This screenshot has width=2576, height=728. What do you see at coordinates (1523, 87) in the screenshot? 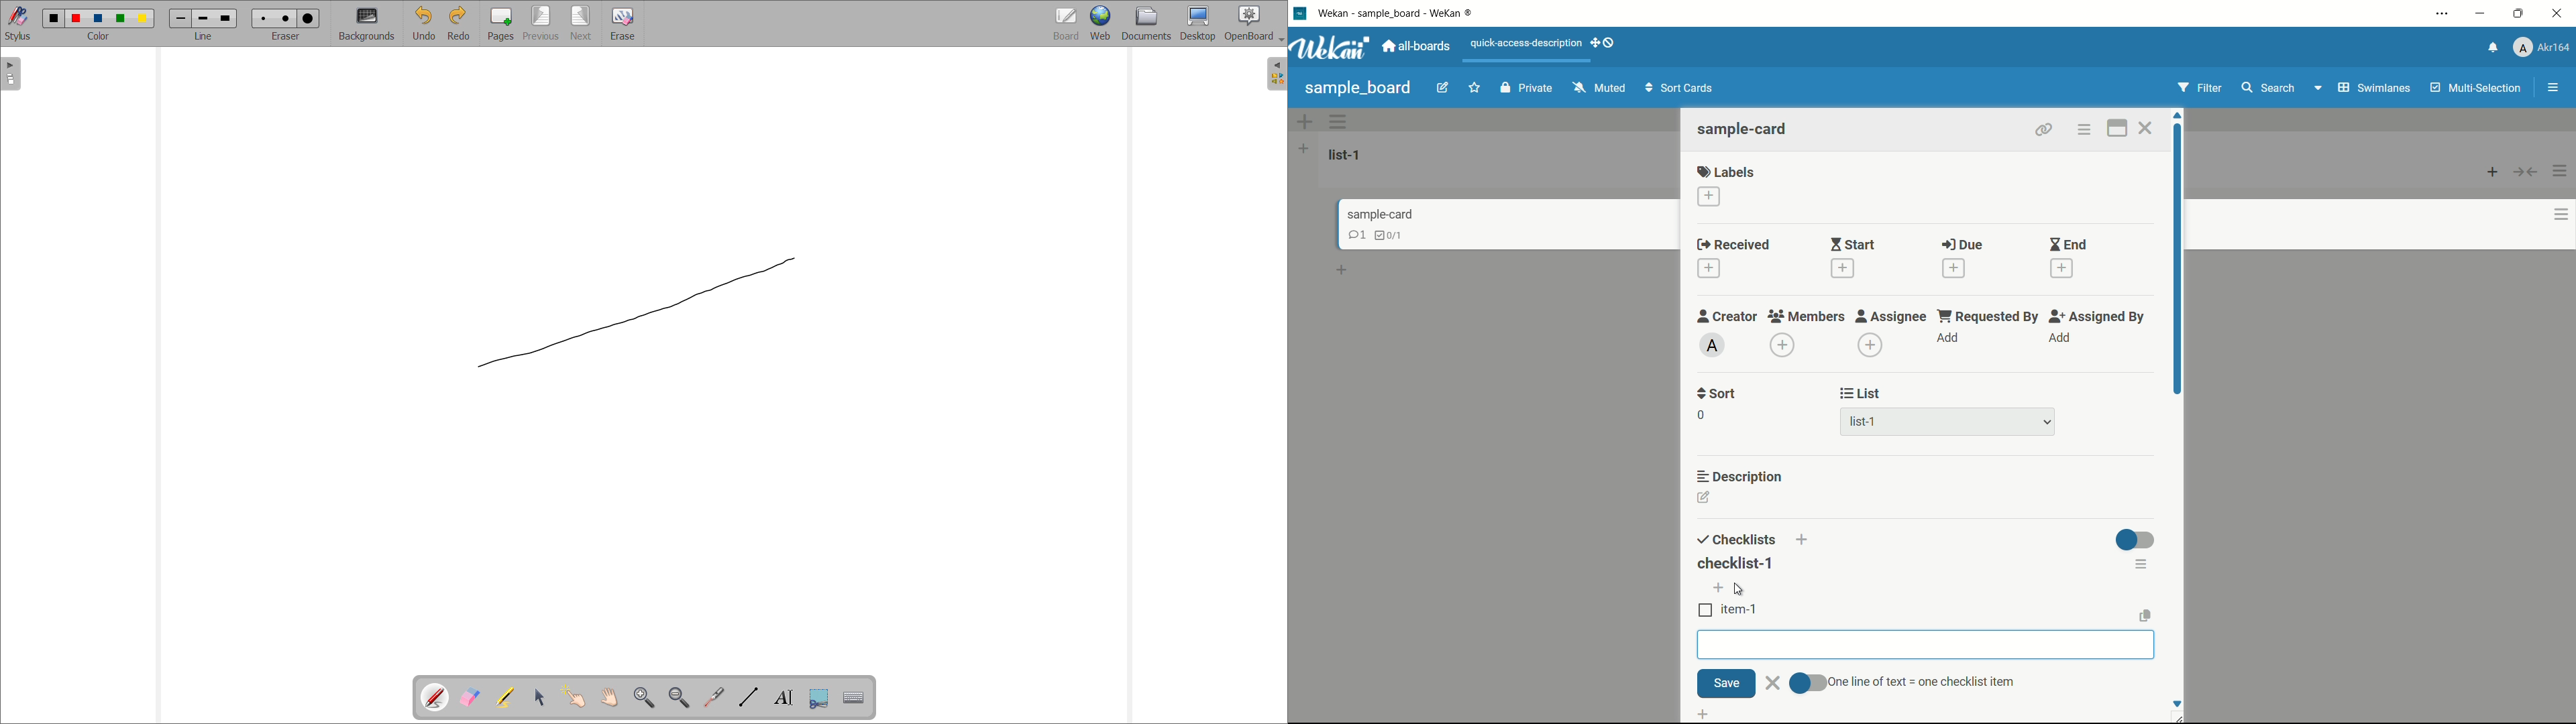
I see `Private` at bounding box center [1523, 87].